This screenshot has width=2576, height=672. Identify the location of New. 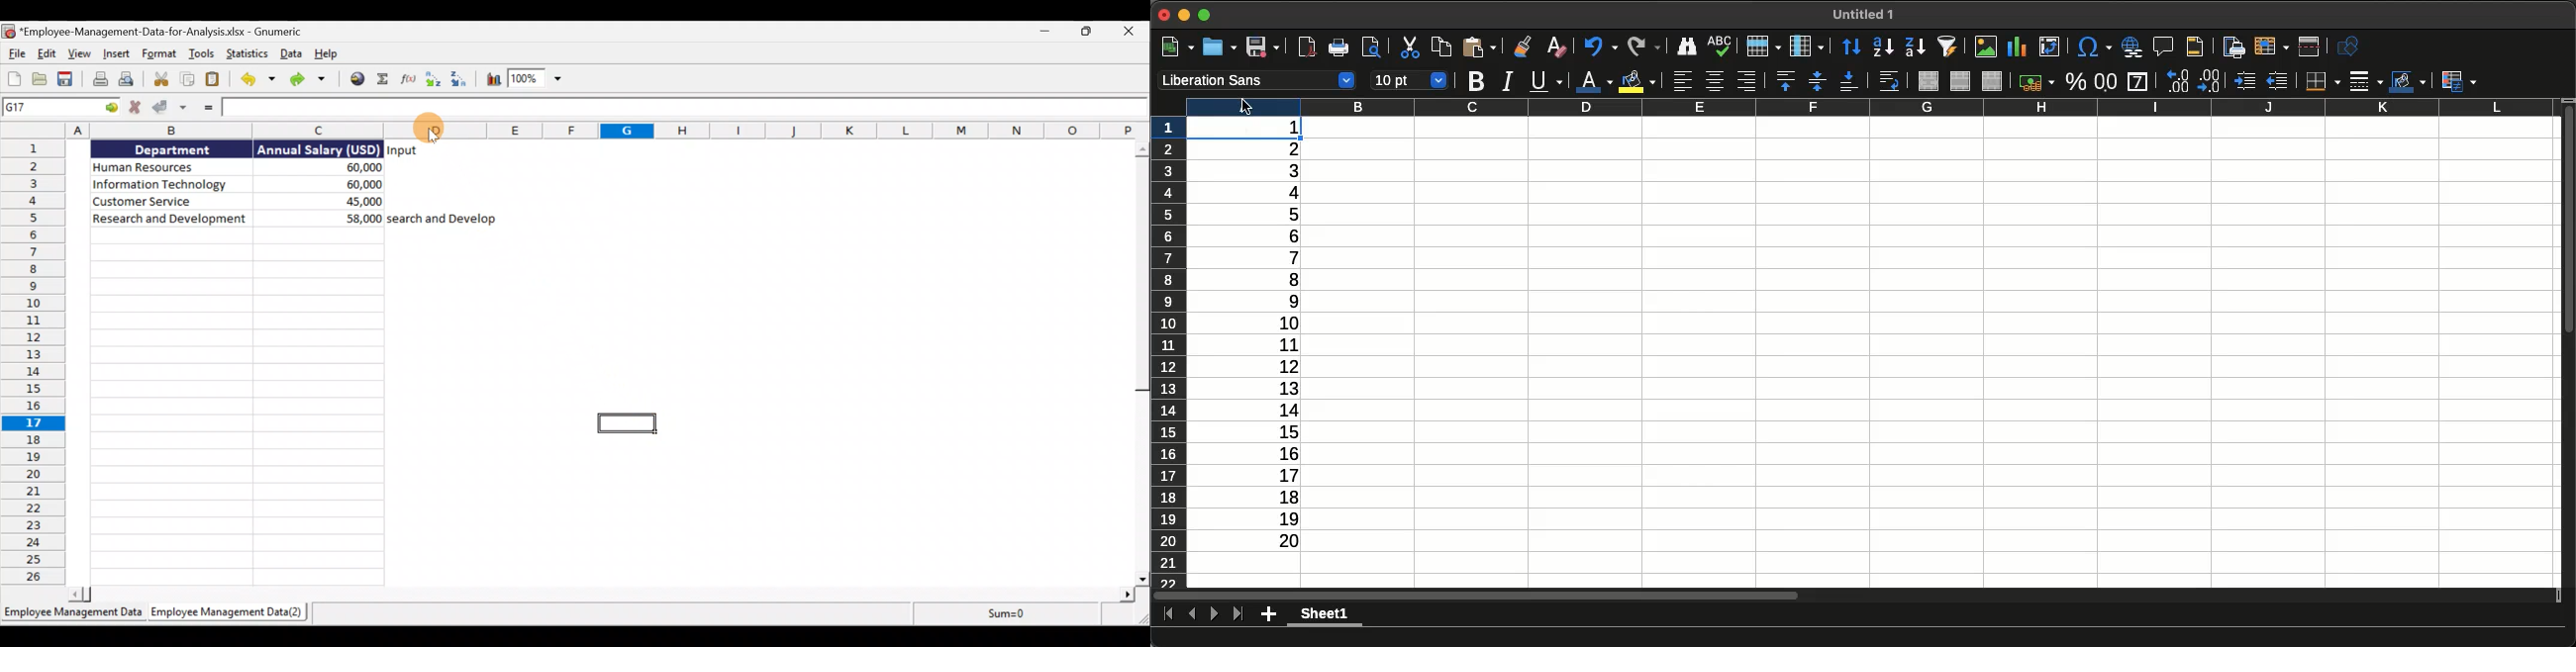
(1177, 46).